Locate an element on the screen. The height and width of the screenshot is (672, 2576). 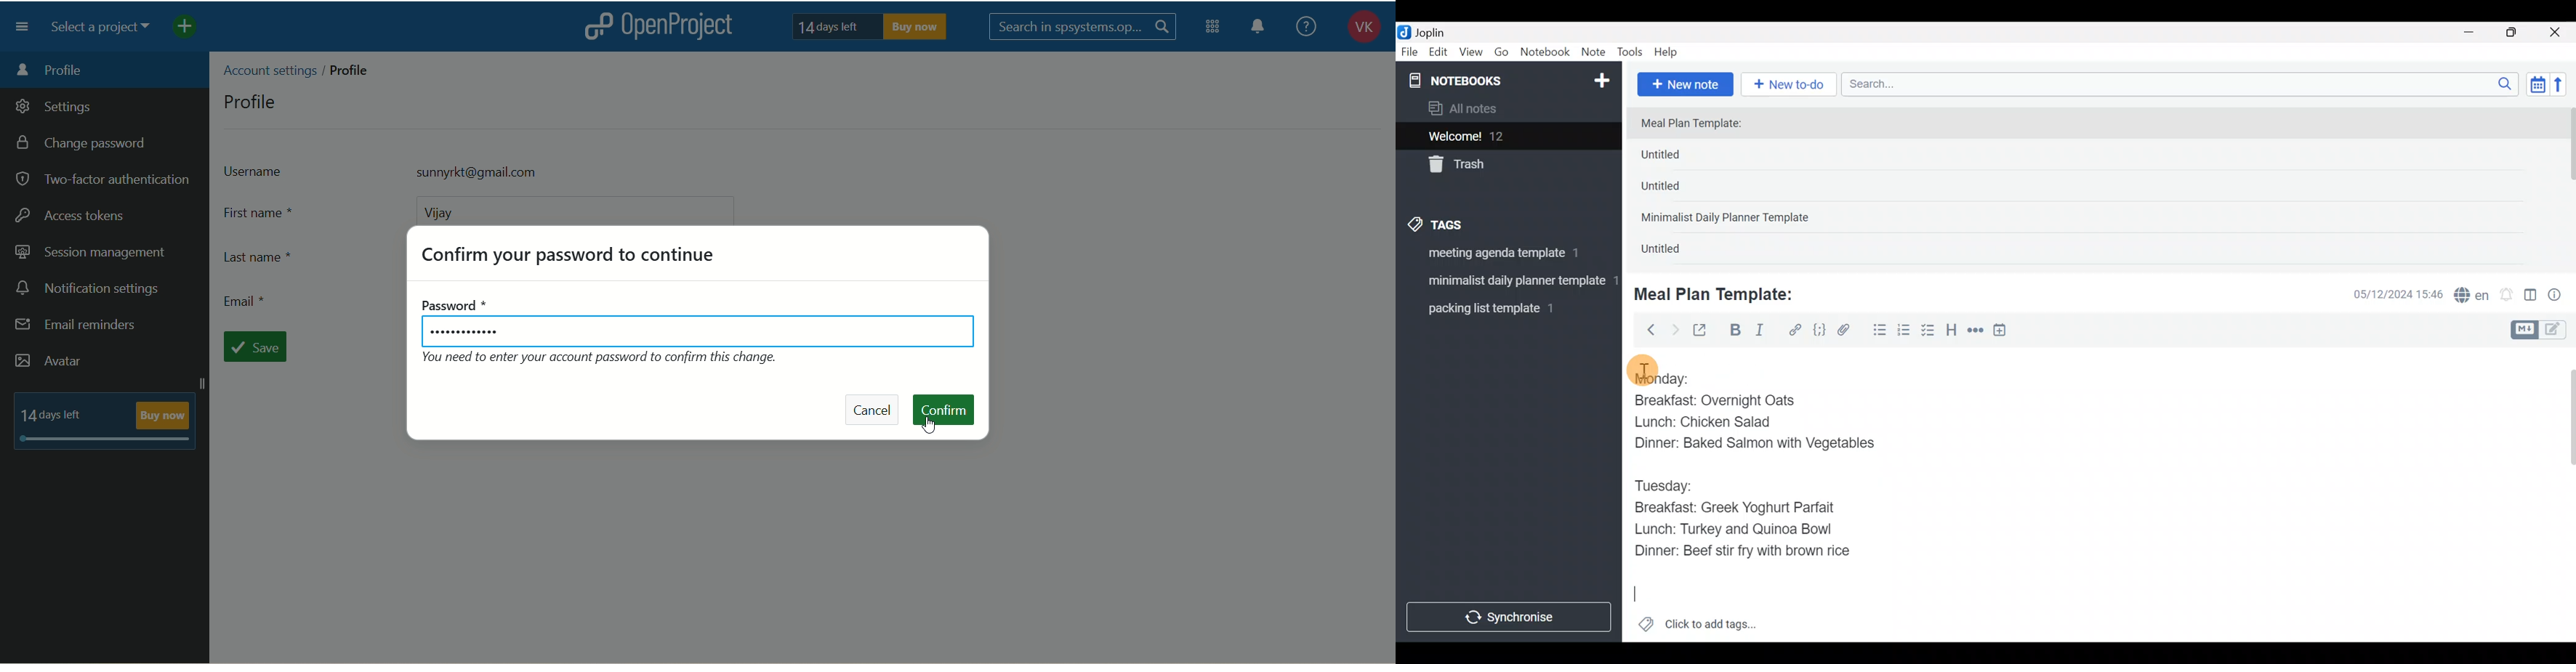
Forward is located at coordinates (1675, 330).